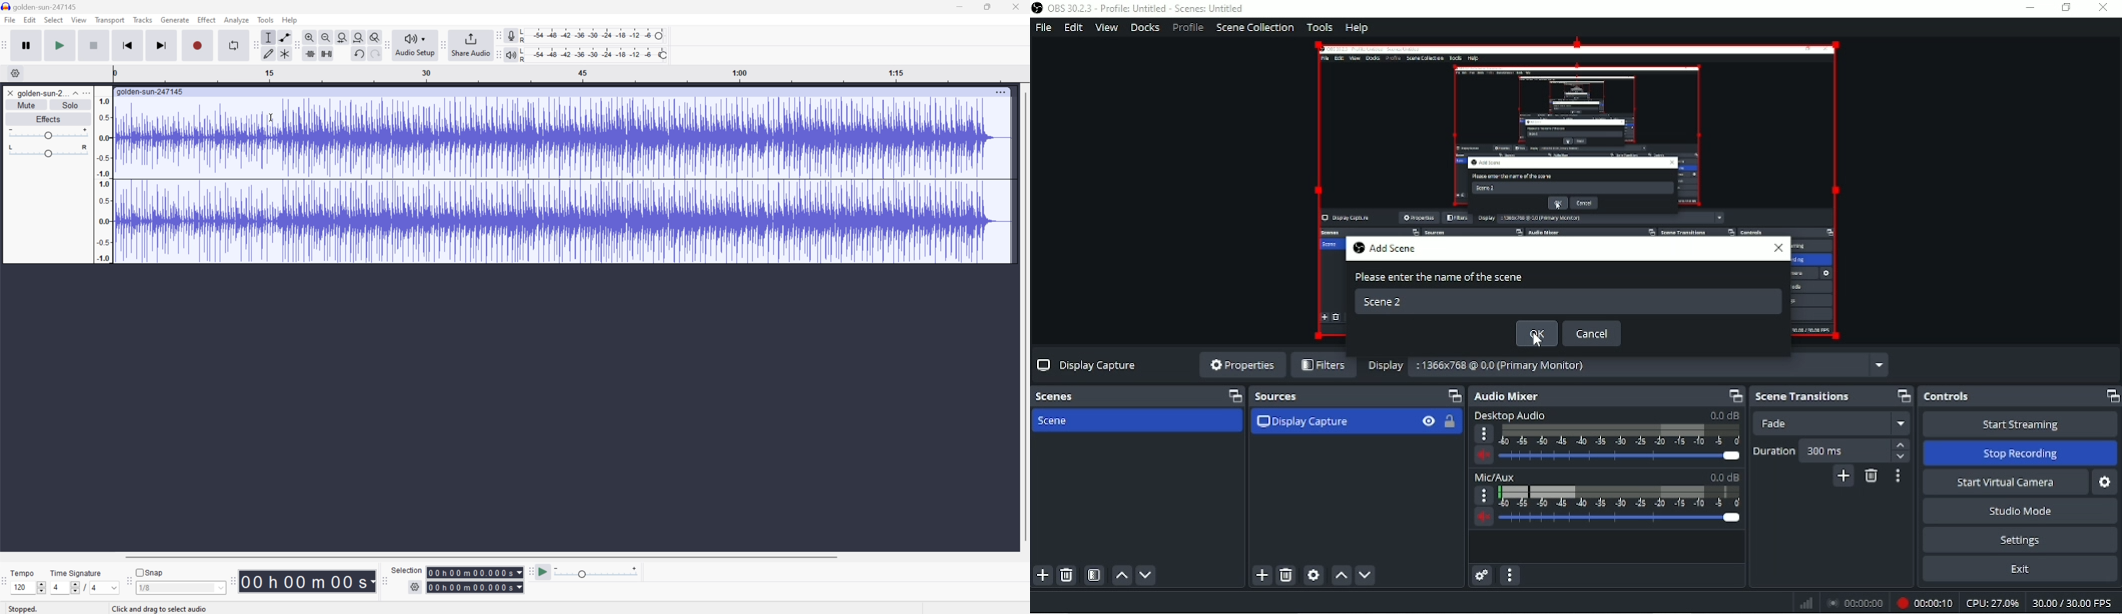  What do you see at coordinates (128, 45) in the screenshot?
I see `Skip to start` at bounding box center [128, 45].